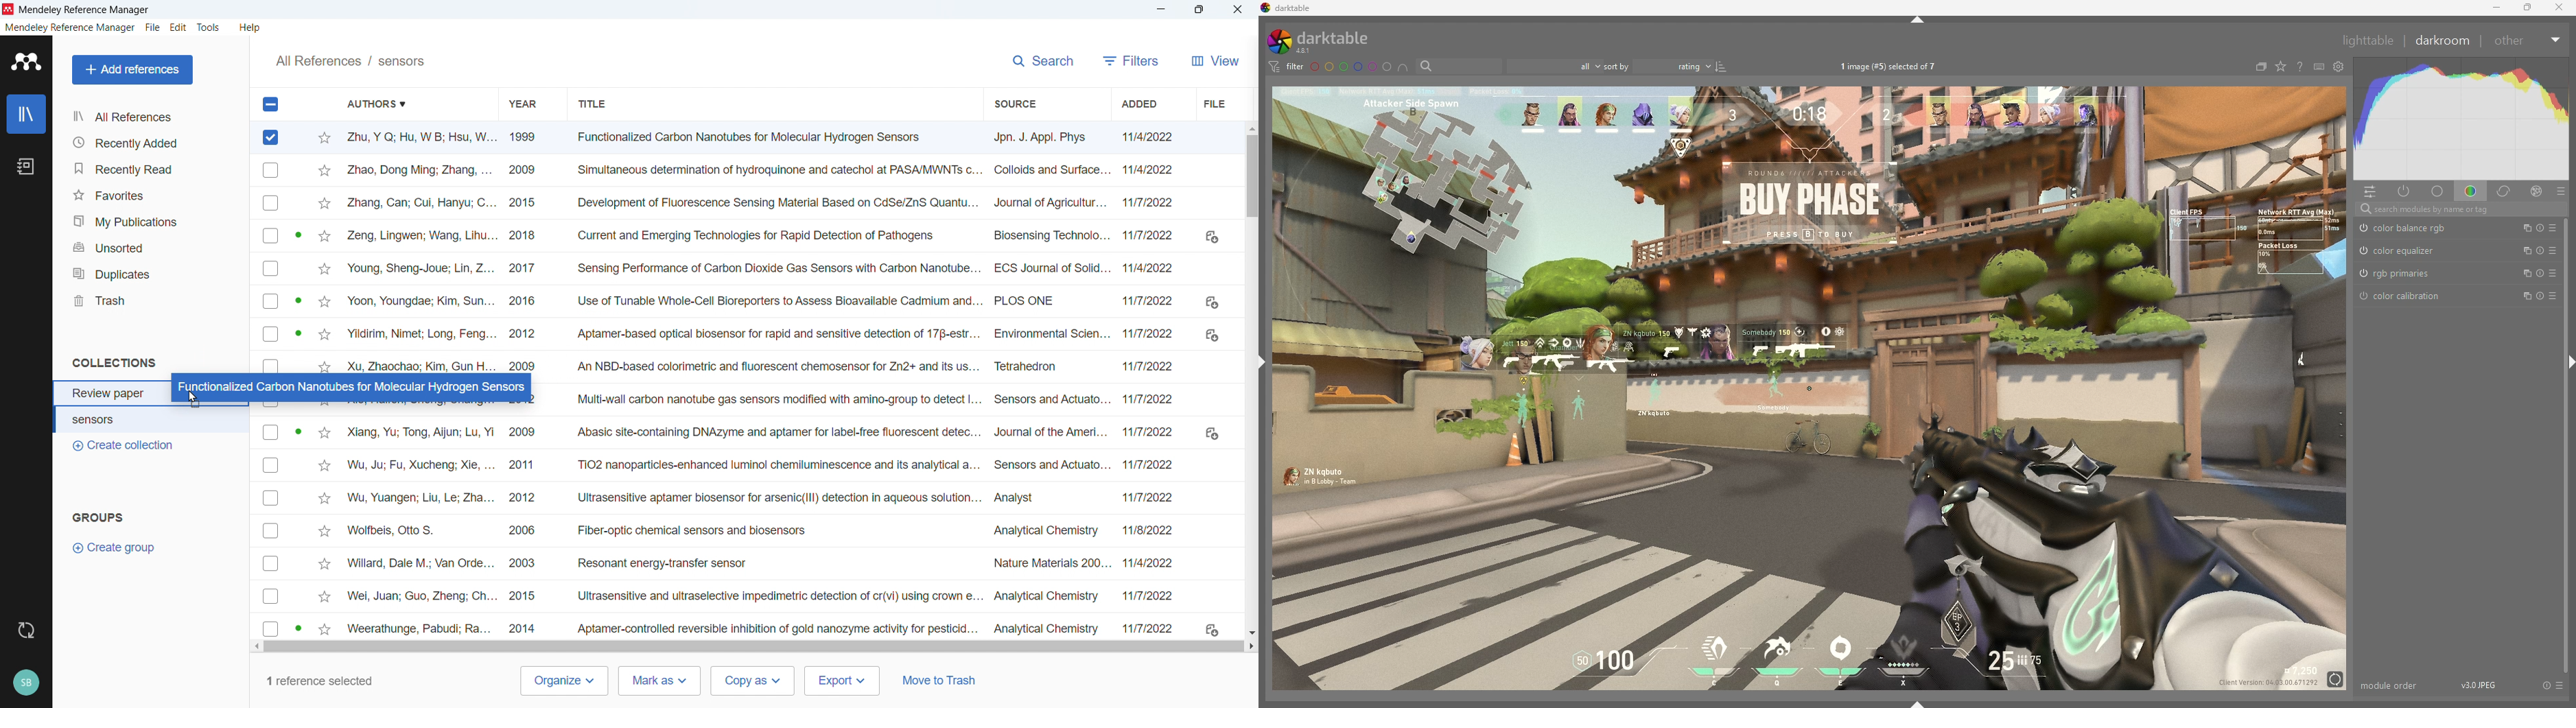 The height and width of the screenshot is (728, 2576). What do you see at coordinates (1212, 431) in the screenshot?
I see `Pdf available to download ` at bounding box center [1212, 431].